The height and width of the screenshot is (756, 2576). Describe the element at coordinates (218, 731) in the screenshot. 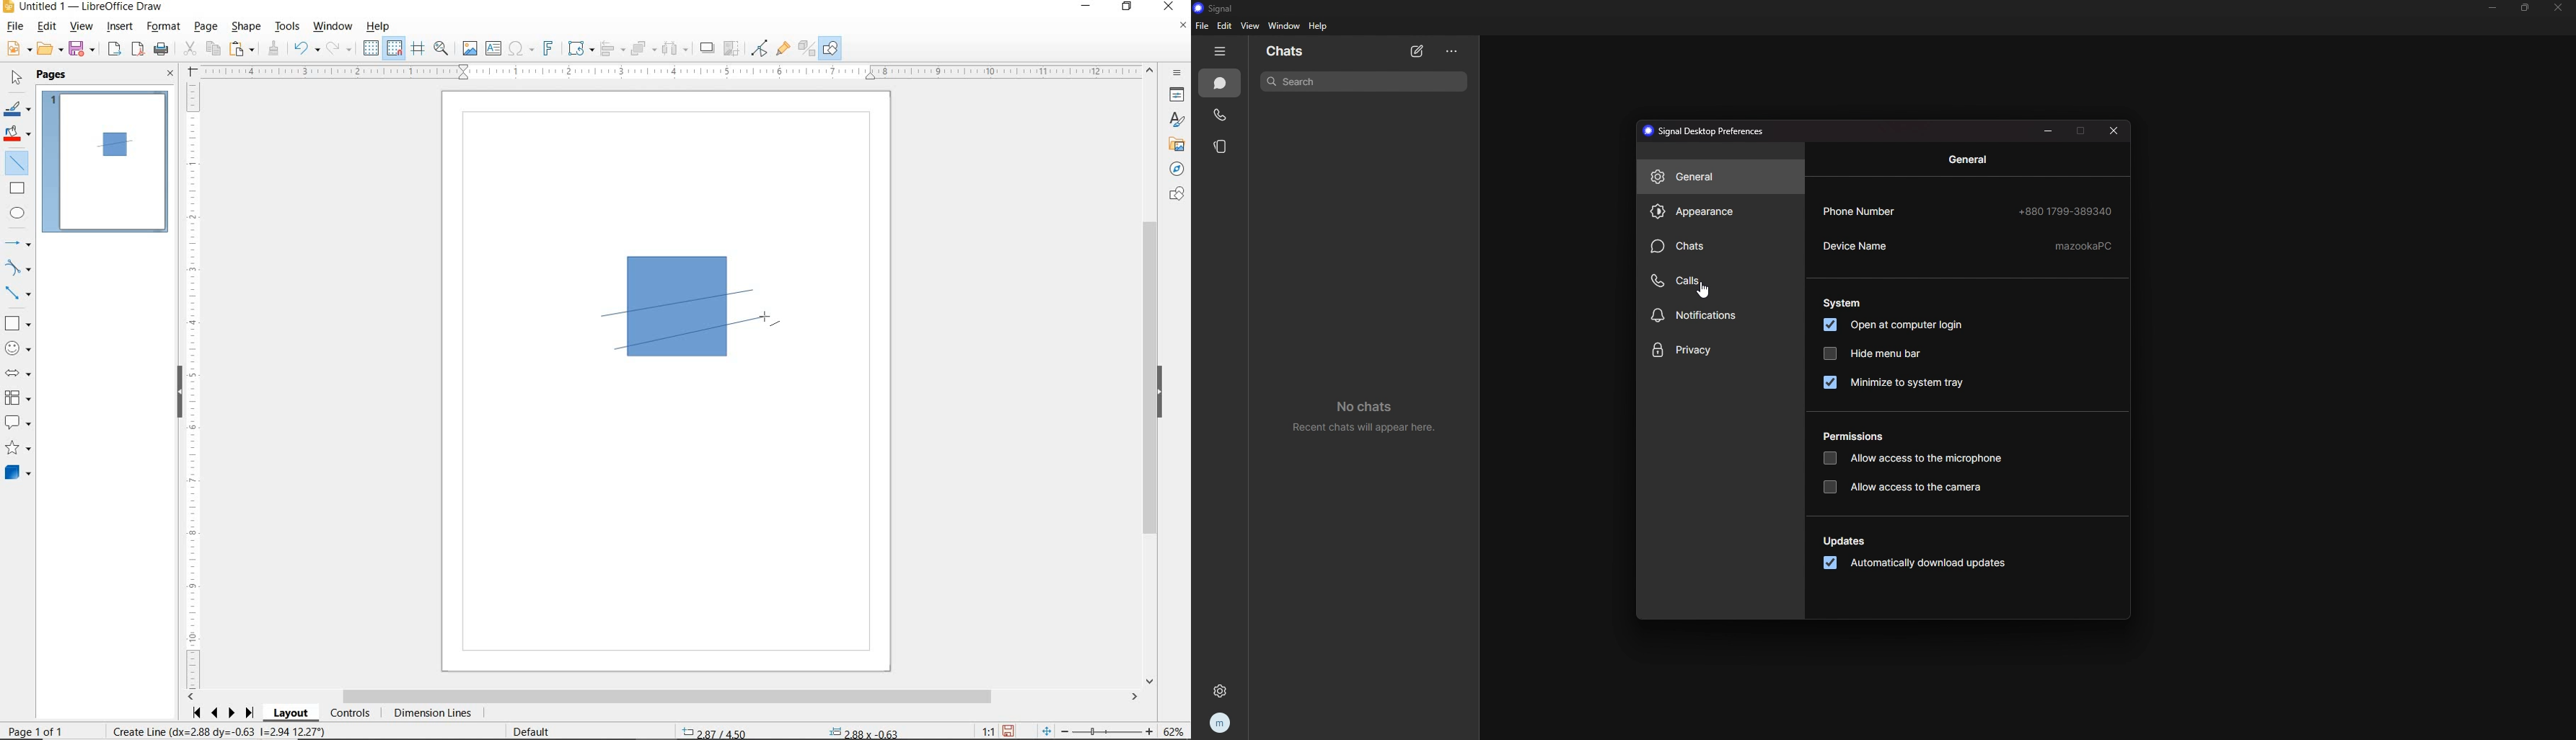

I see `Resize shape` at that location.